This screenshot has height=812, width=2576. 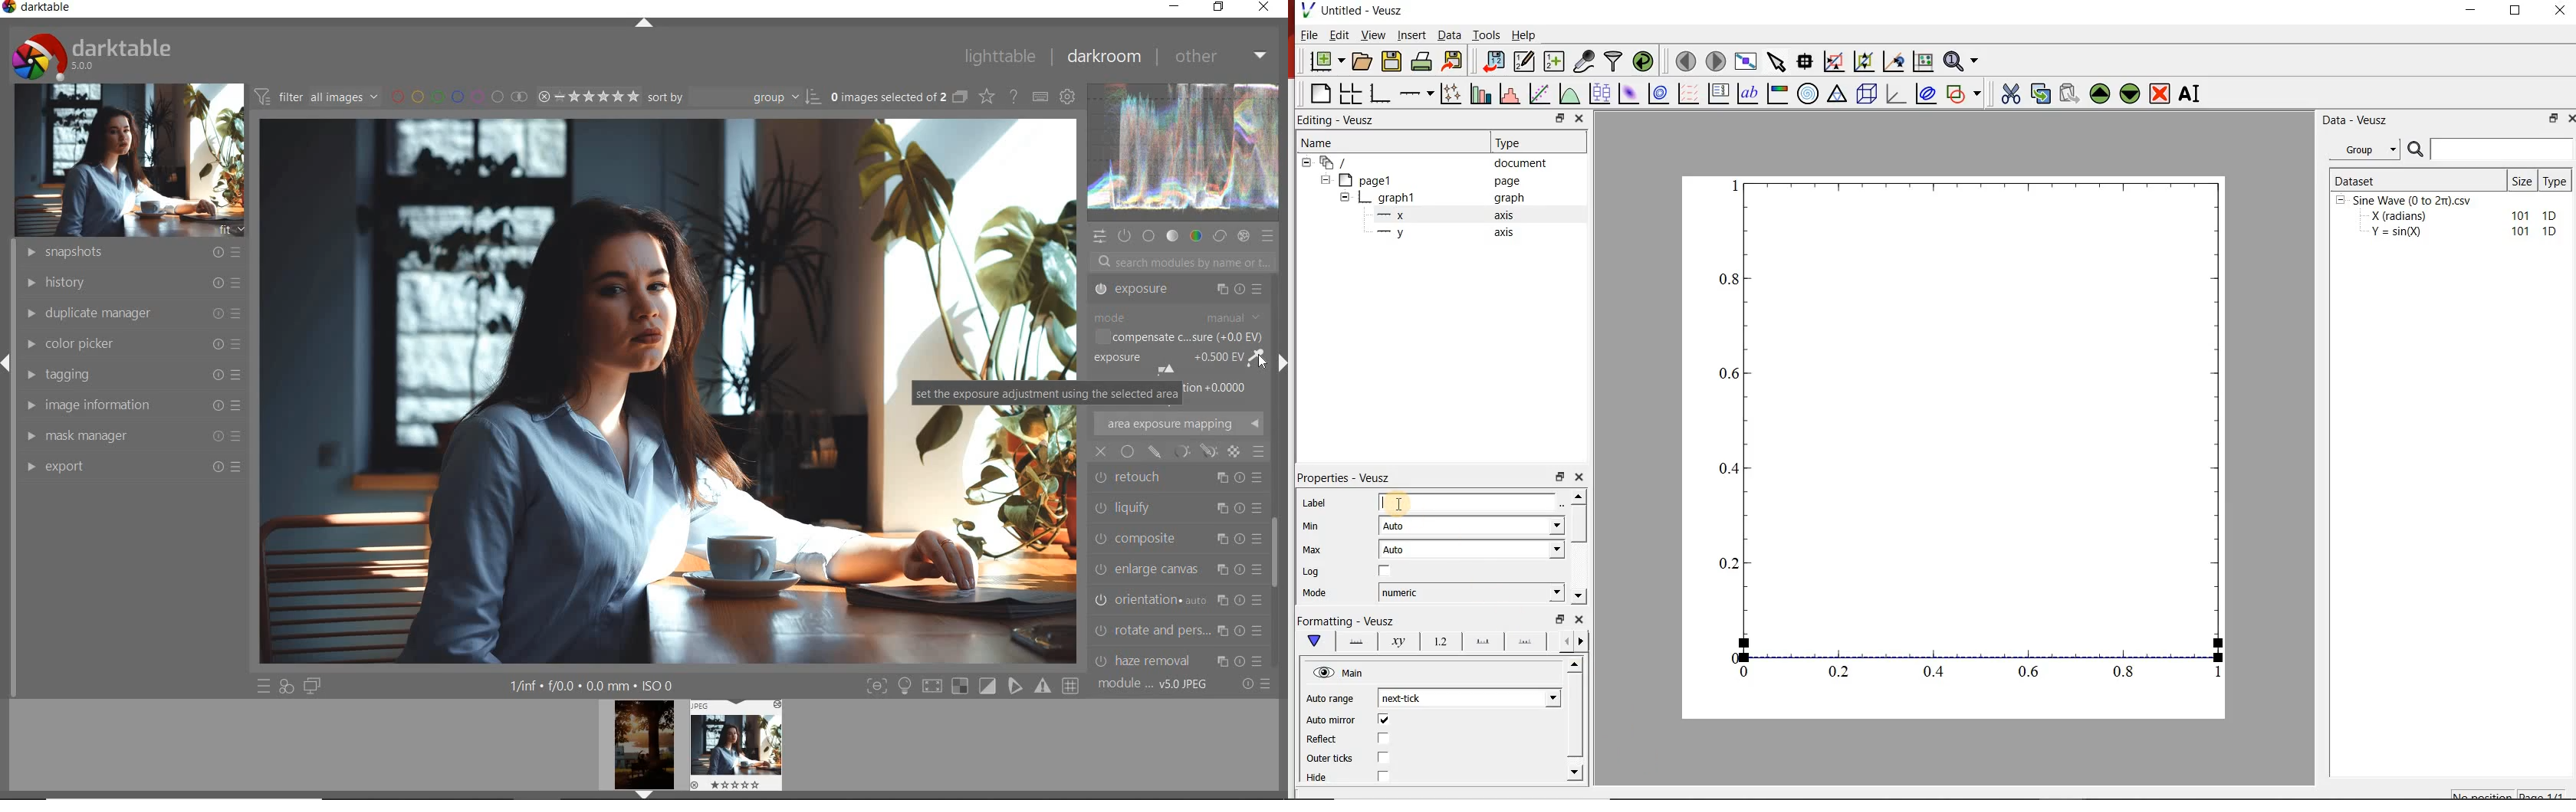 What do you see at coordinates (1221, 59) in the screenshot?
I see `OTHER` at bounding box center [1221, 59].